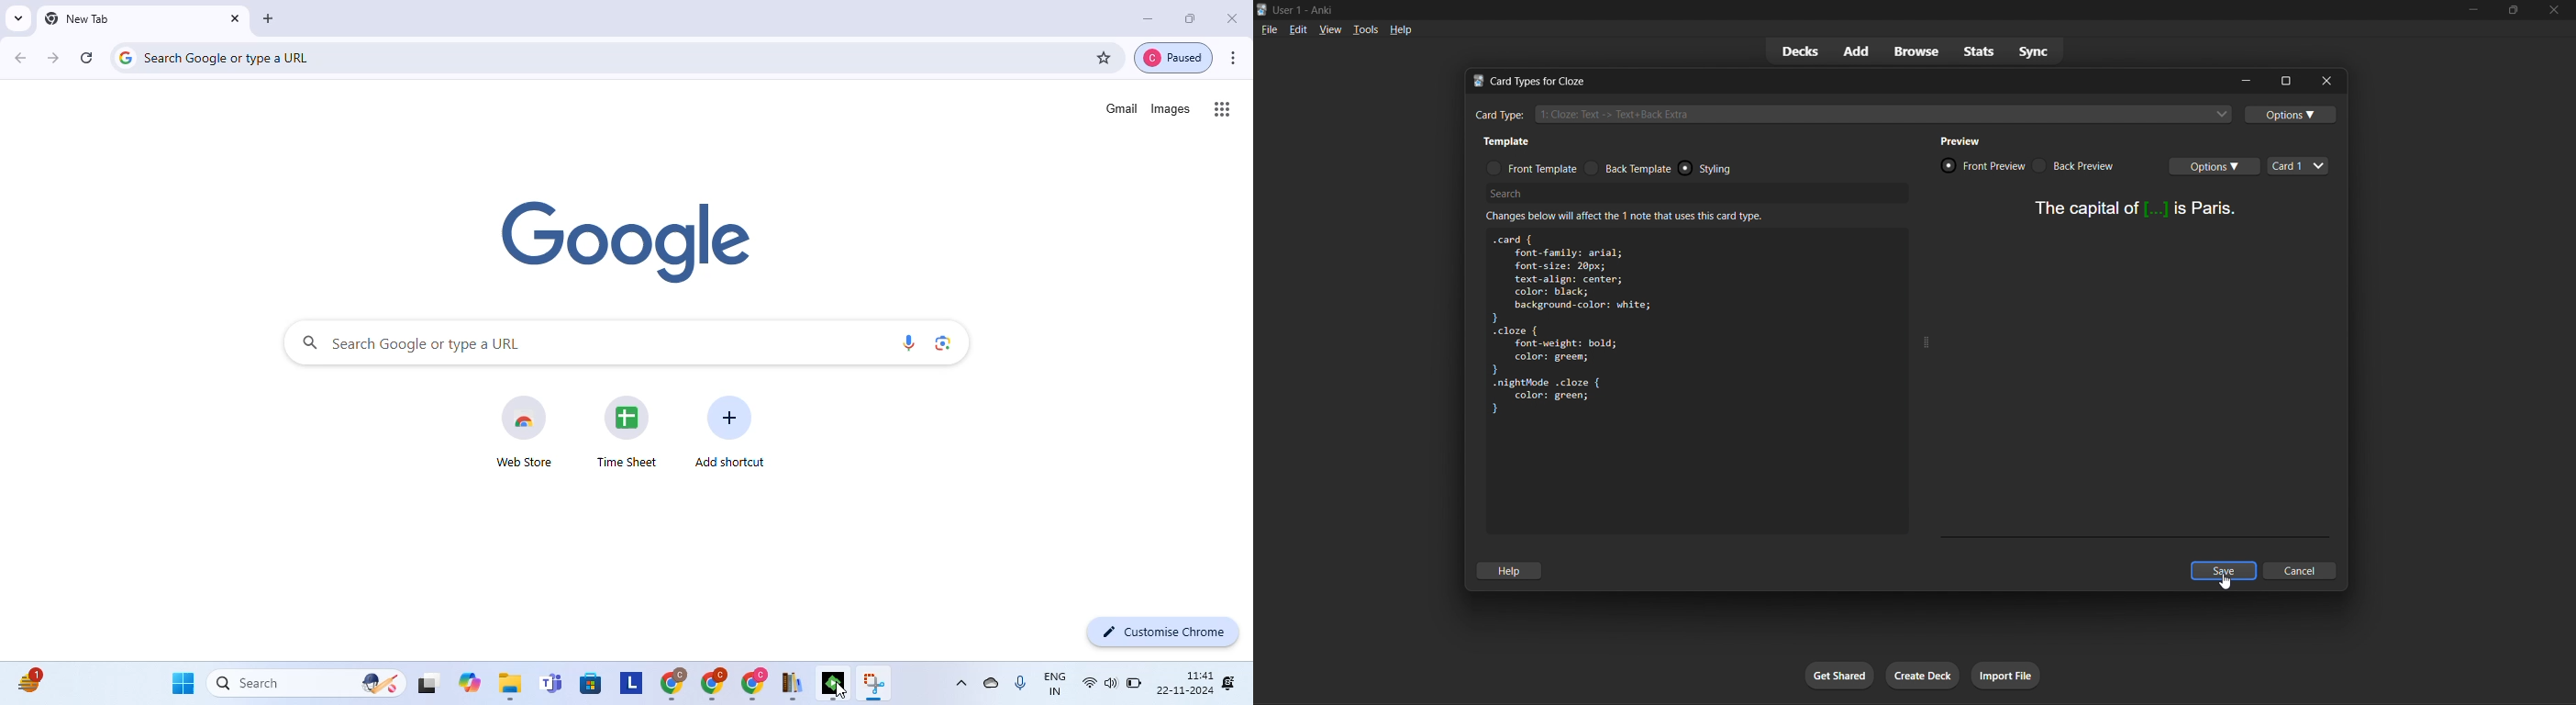  I want to click on close, so click(2321, 81).